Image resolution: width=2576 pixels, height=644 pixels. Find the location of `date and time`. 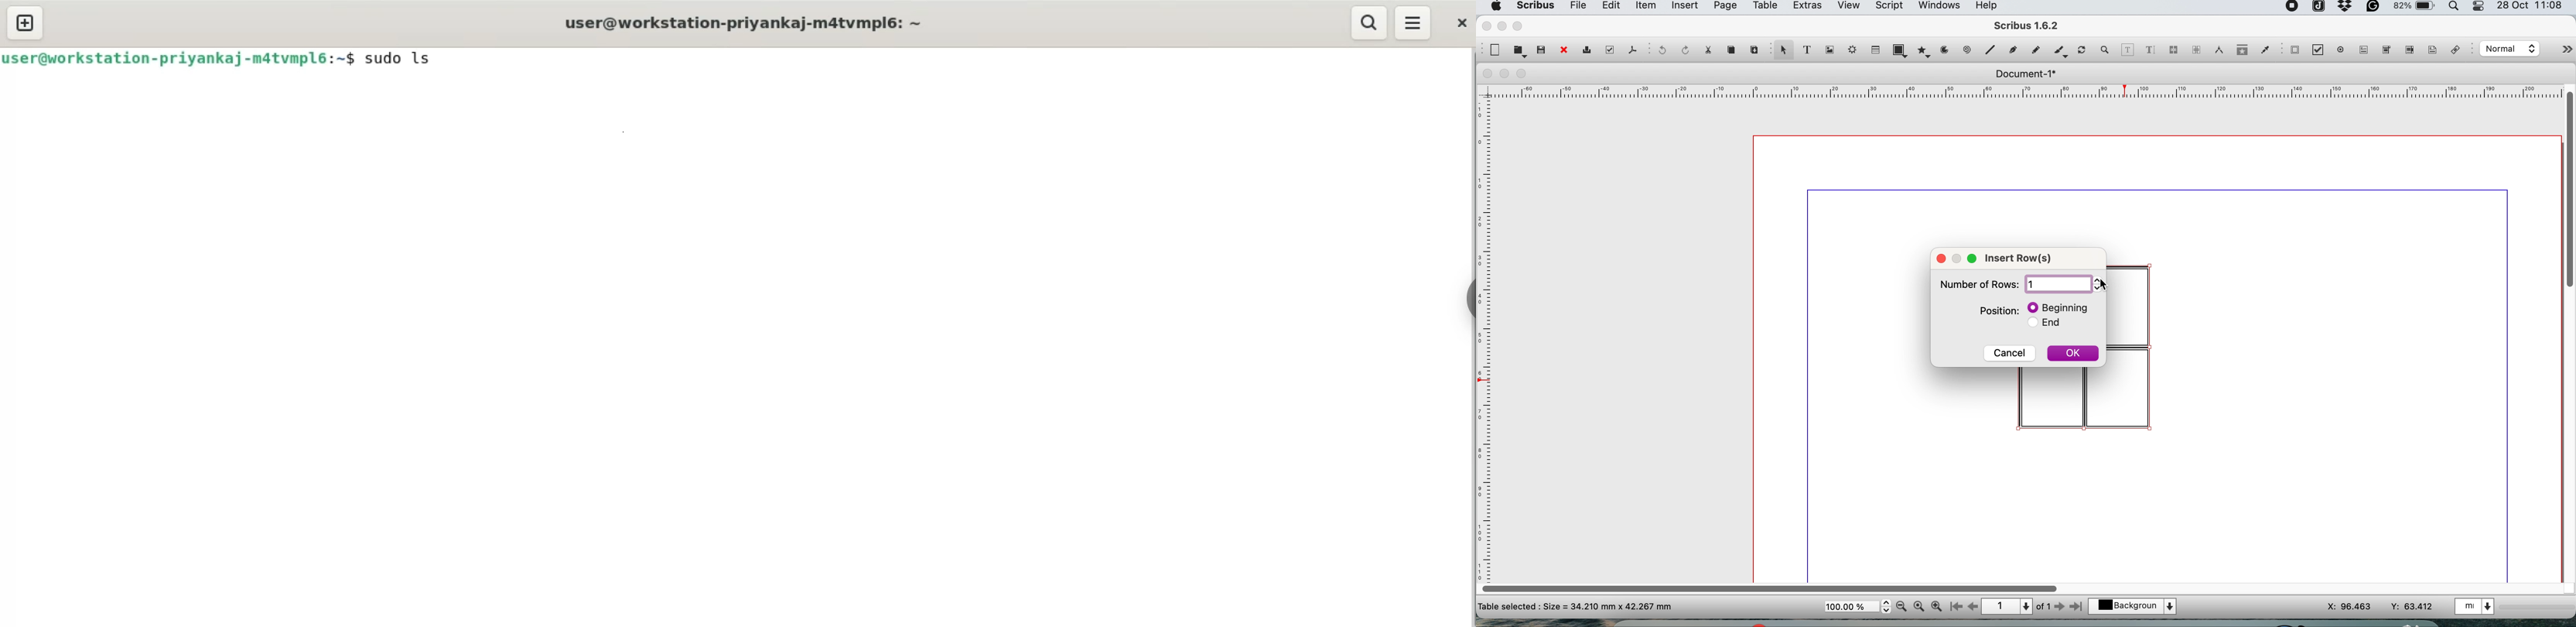

date and time is located at coordinates (2532, 6).